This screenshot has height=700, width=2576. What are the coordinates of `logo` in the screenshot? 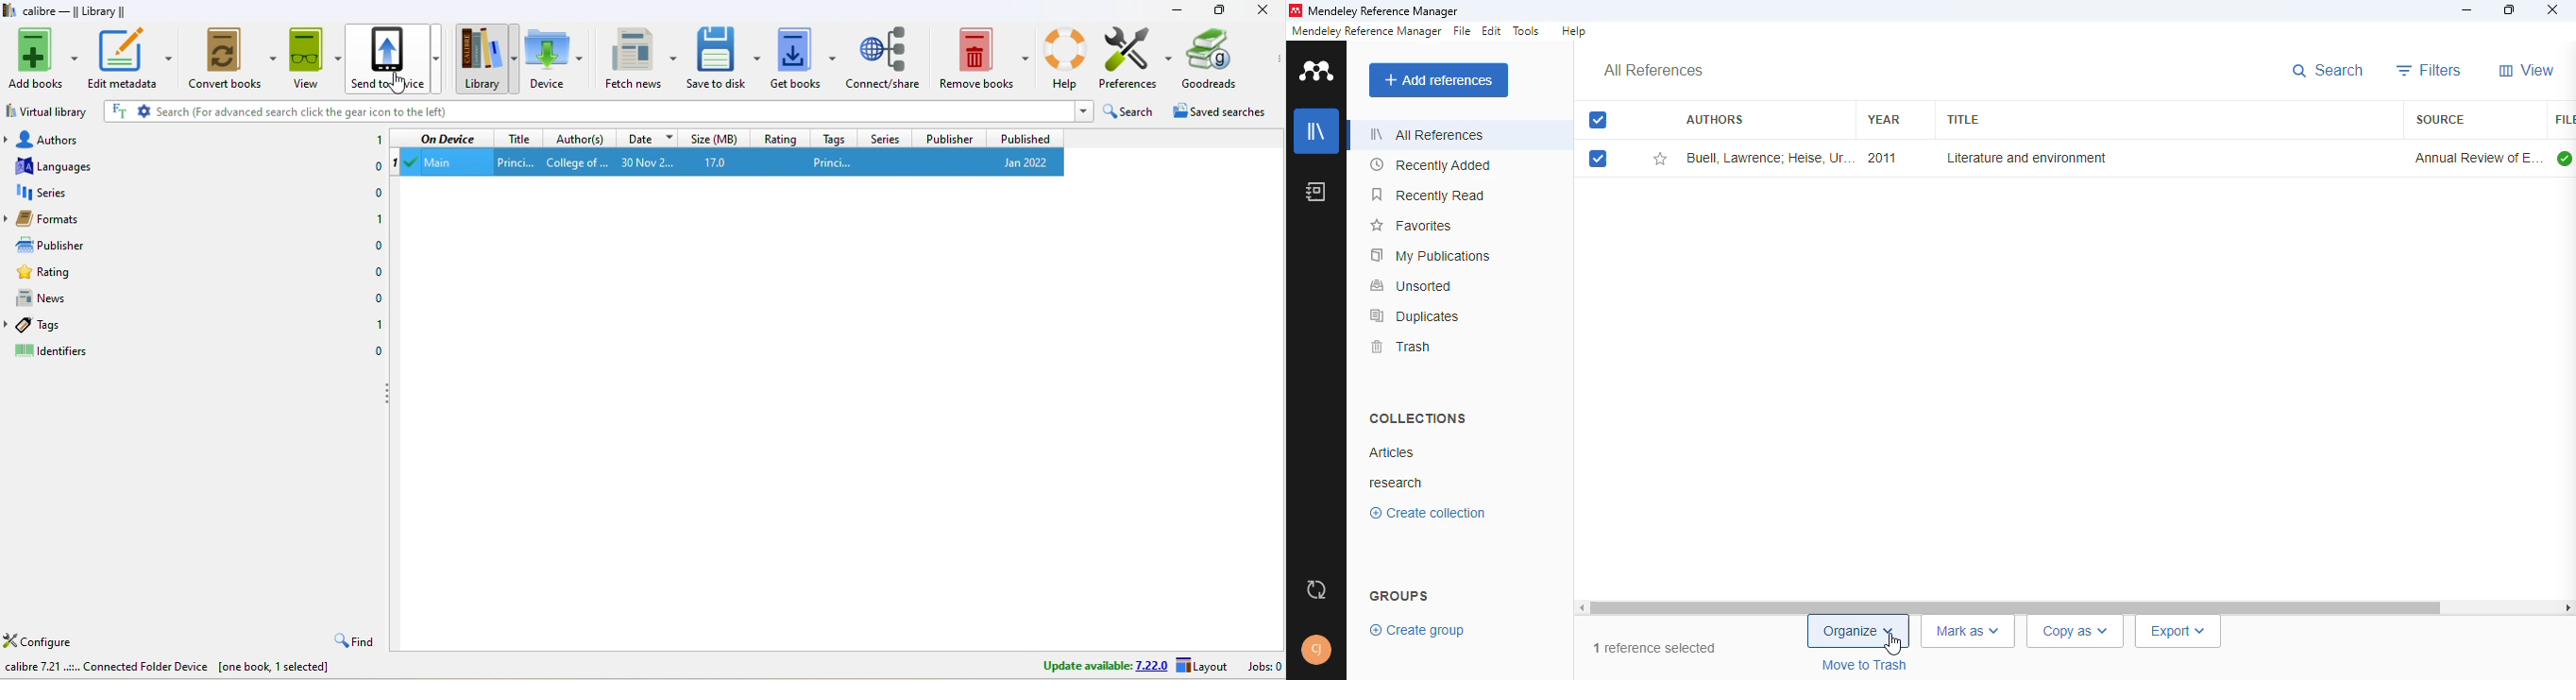 It's located at (1317, 71).